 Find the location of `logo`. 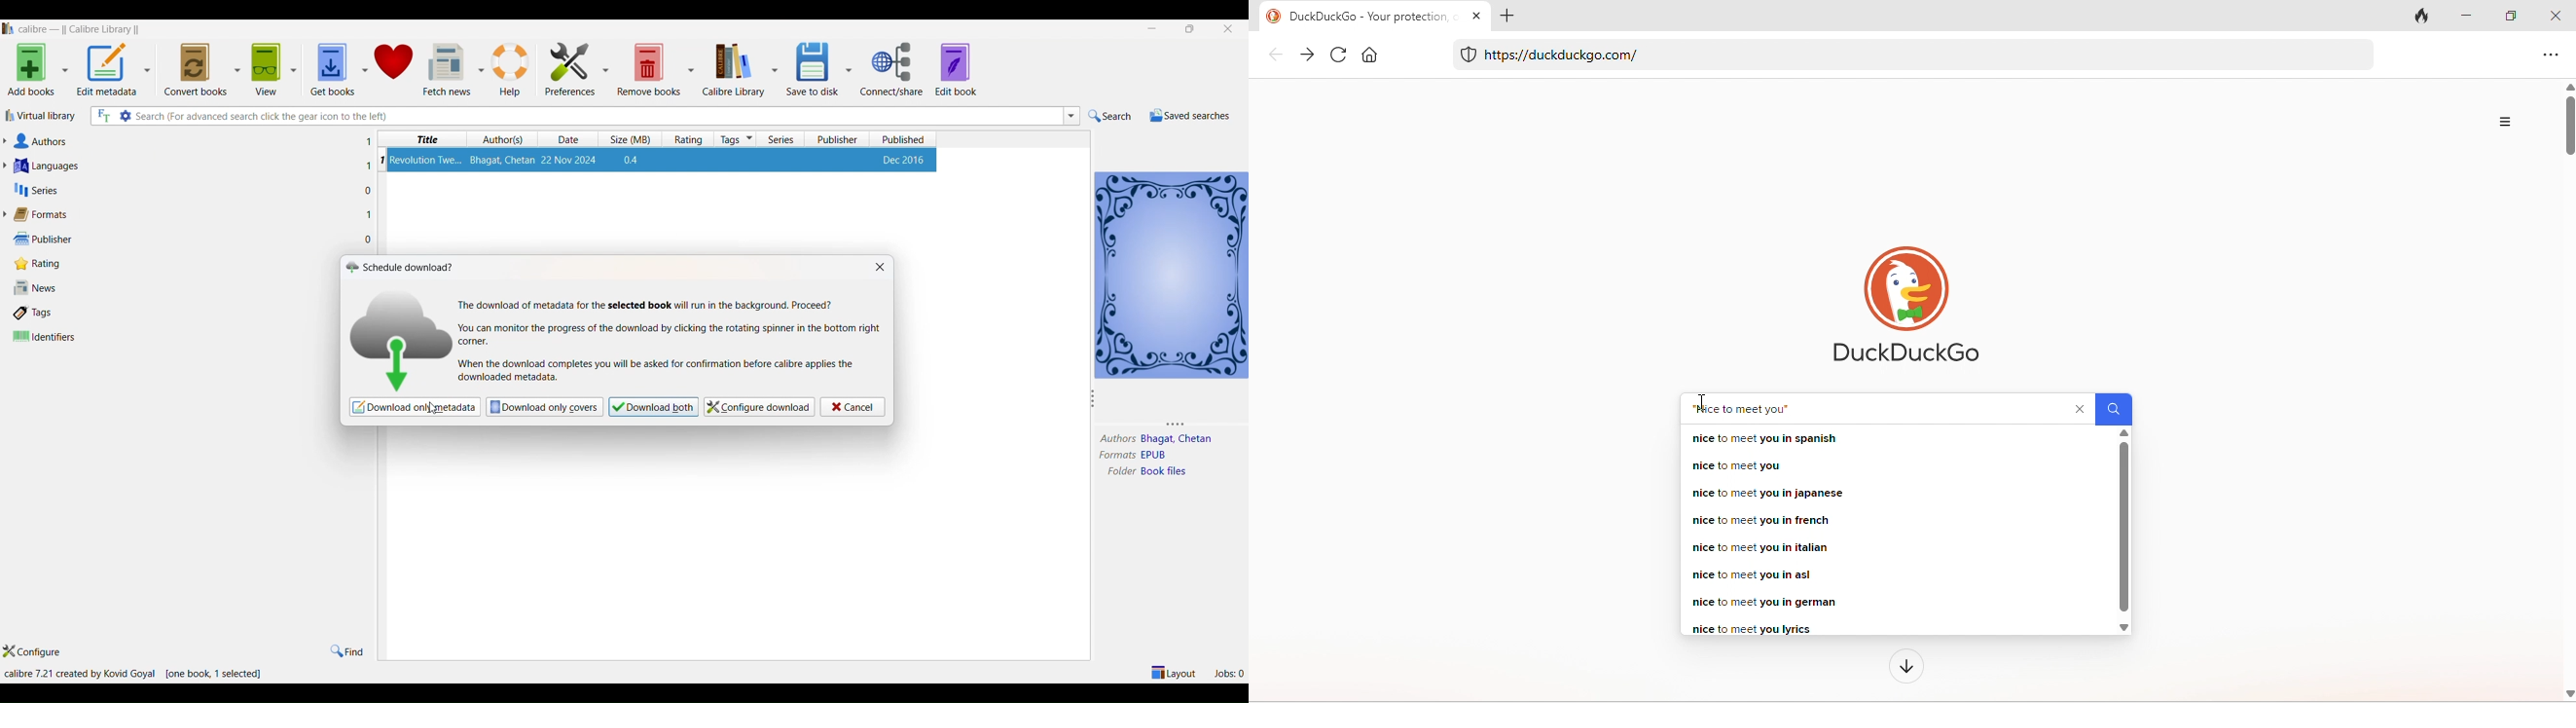

logo is located at coordinates (351, 266).